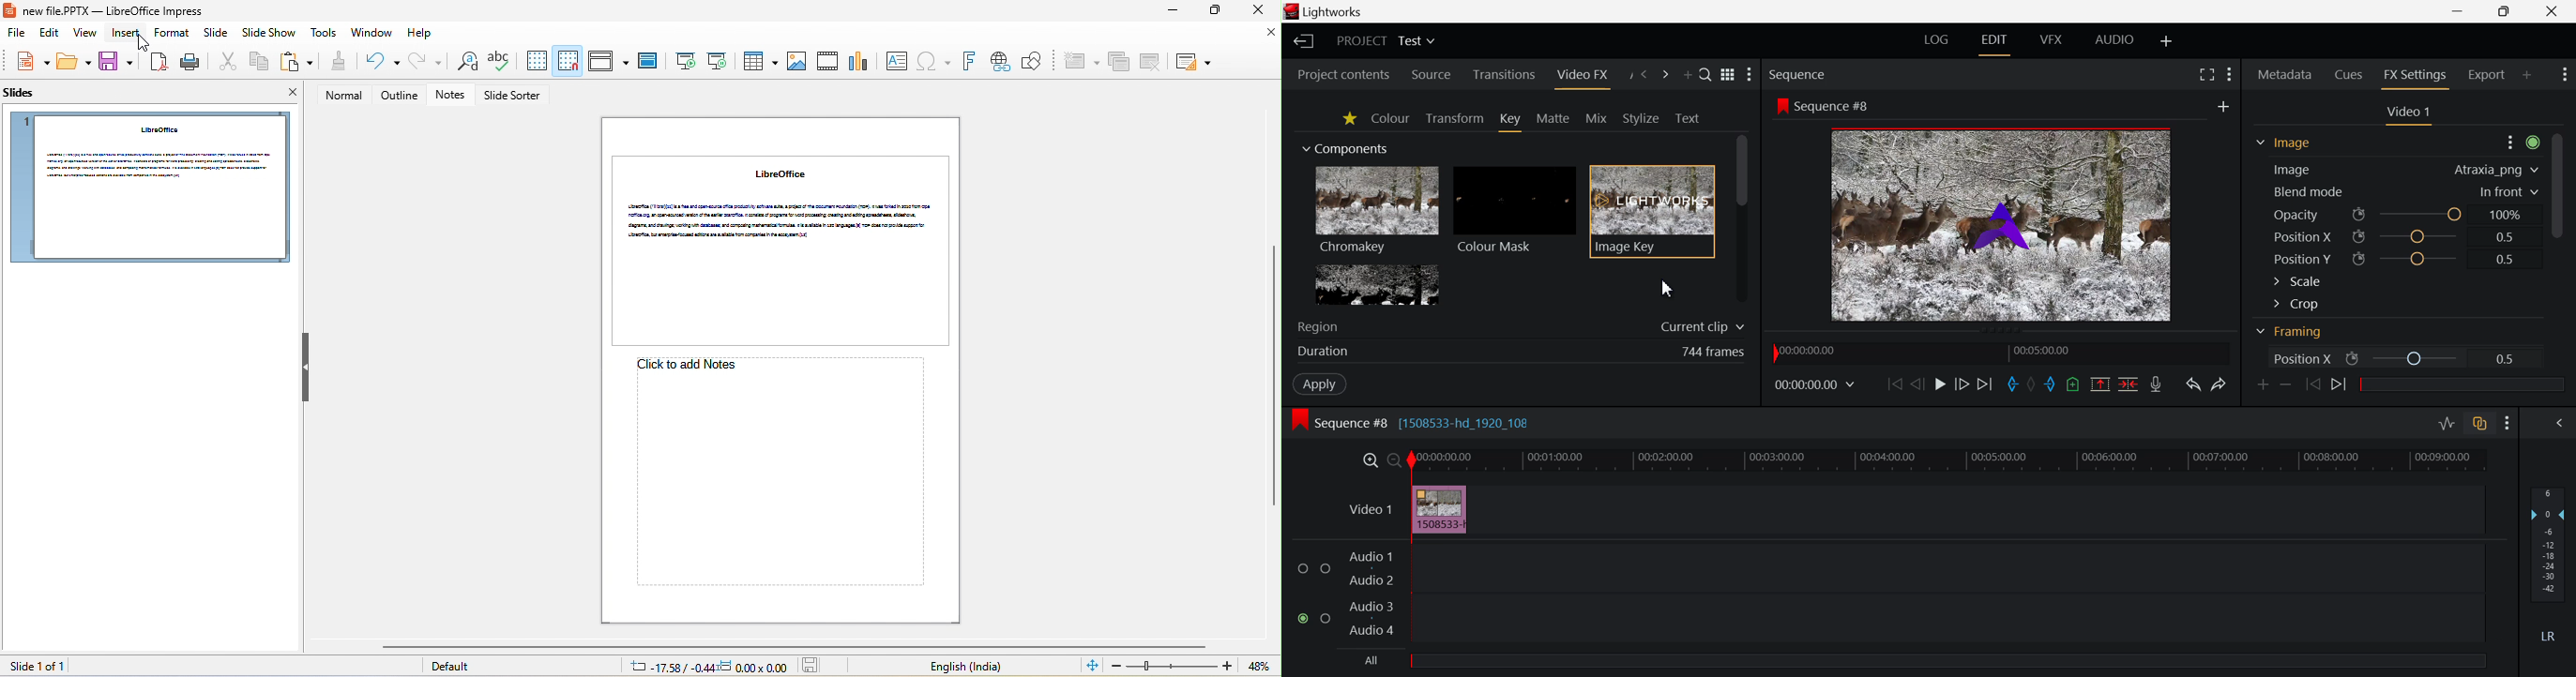 This screenshot has width=2576, height=700. Describe the element at coordinates (1994, 43) in the screenshot. I see `EDIT Layout` at that location.